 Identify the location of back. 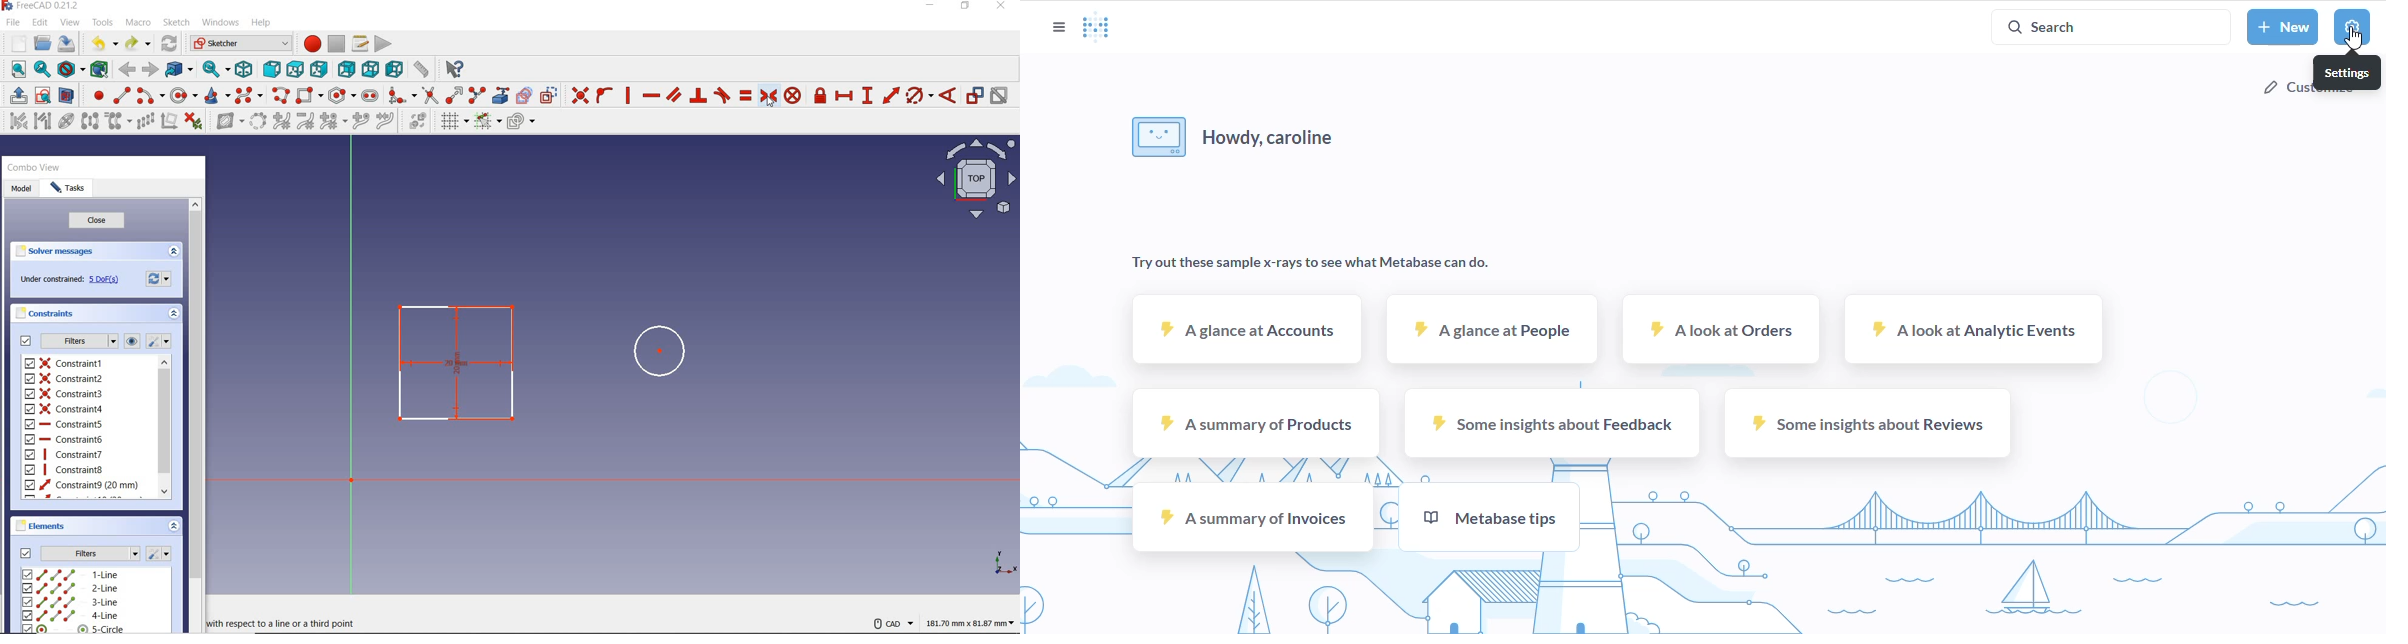
(128, 70).